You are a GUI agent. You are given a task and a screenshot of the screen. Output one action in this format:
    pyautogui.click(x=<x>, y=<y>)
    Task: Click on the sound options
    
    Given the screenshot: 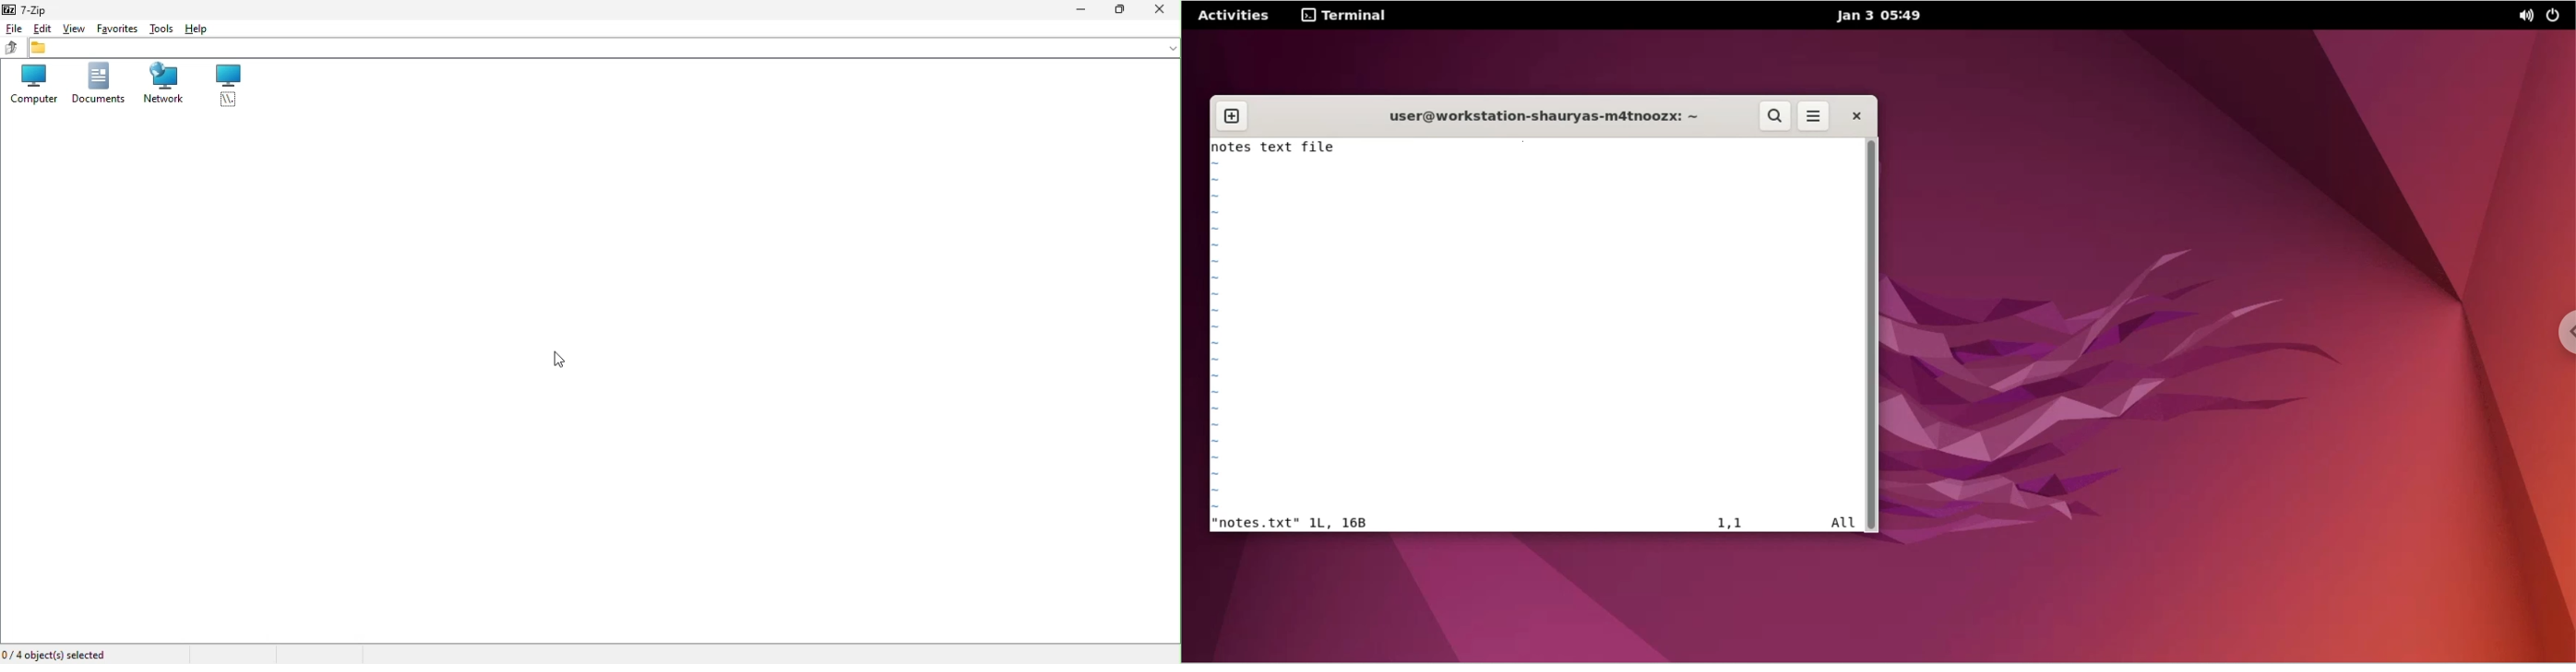 What is the action you would take?
    pyautogui.click(x=2523, y=17)
    